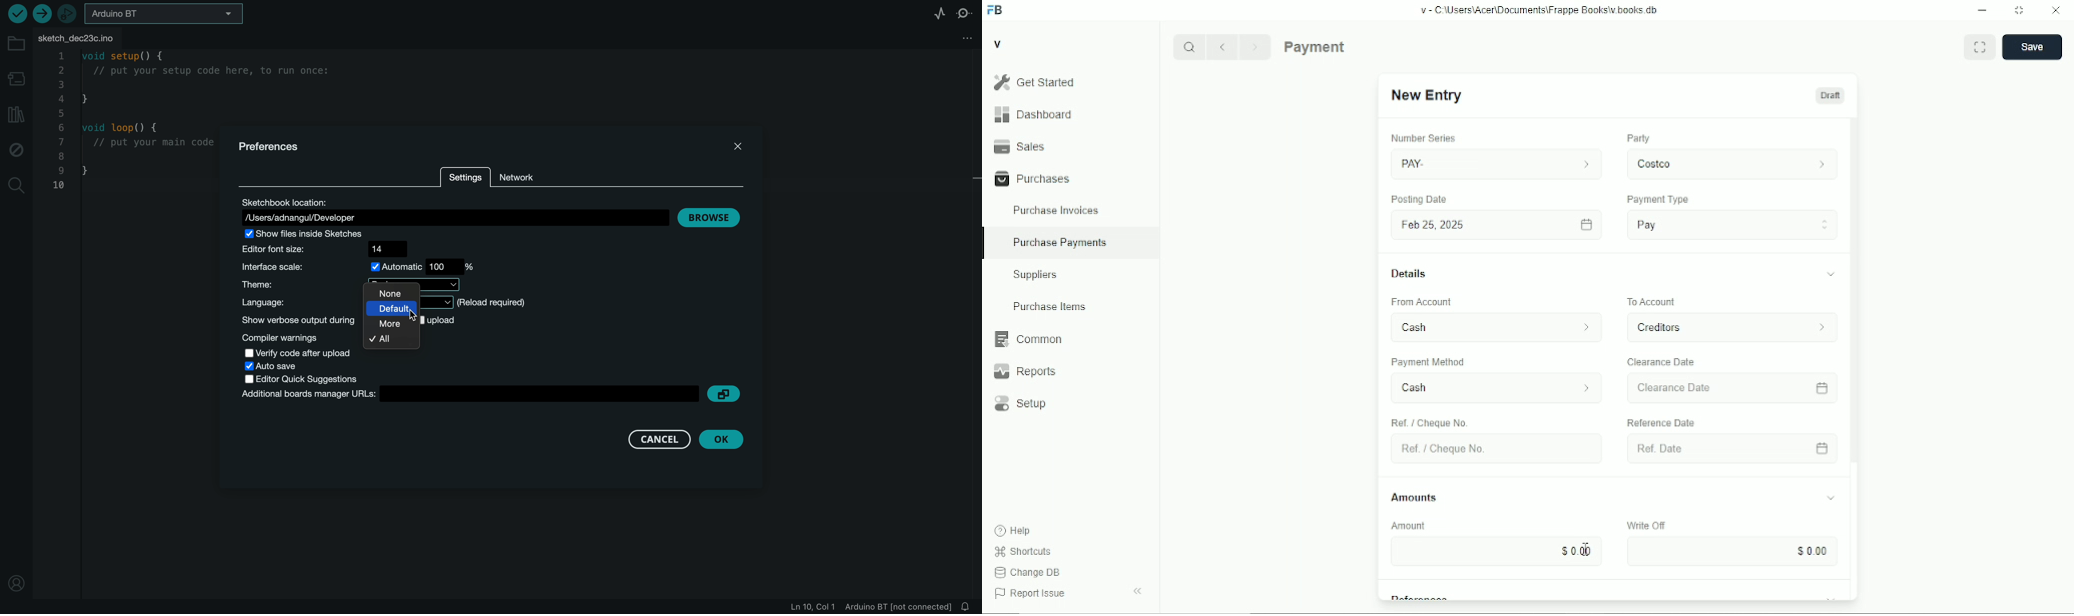 This screenshot has height=616, width=2100. I want to click on Purchases, so click(1070, 178).